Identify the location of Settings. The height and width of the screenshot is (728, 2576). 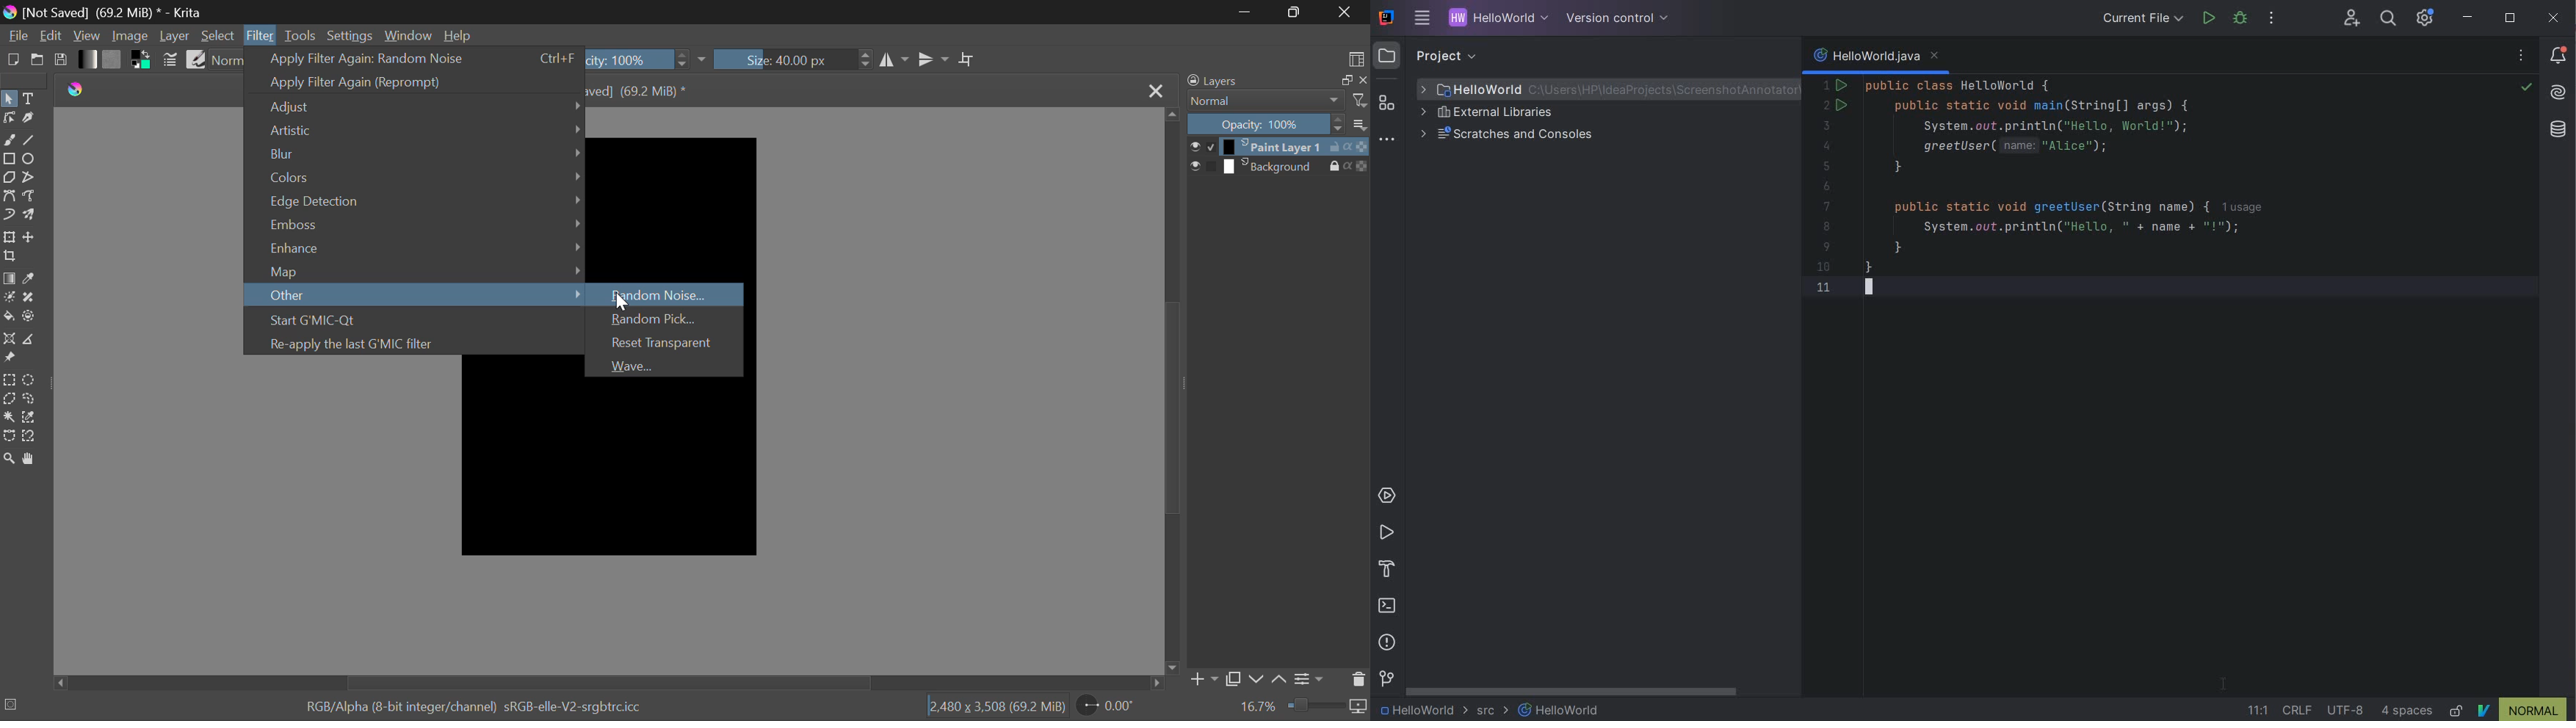
(351, 34).